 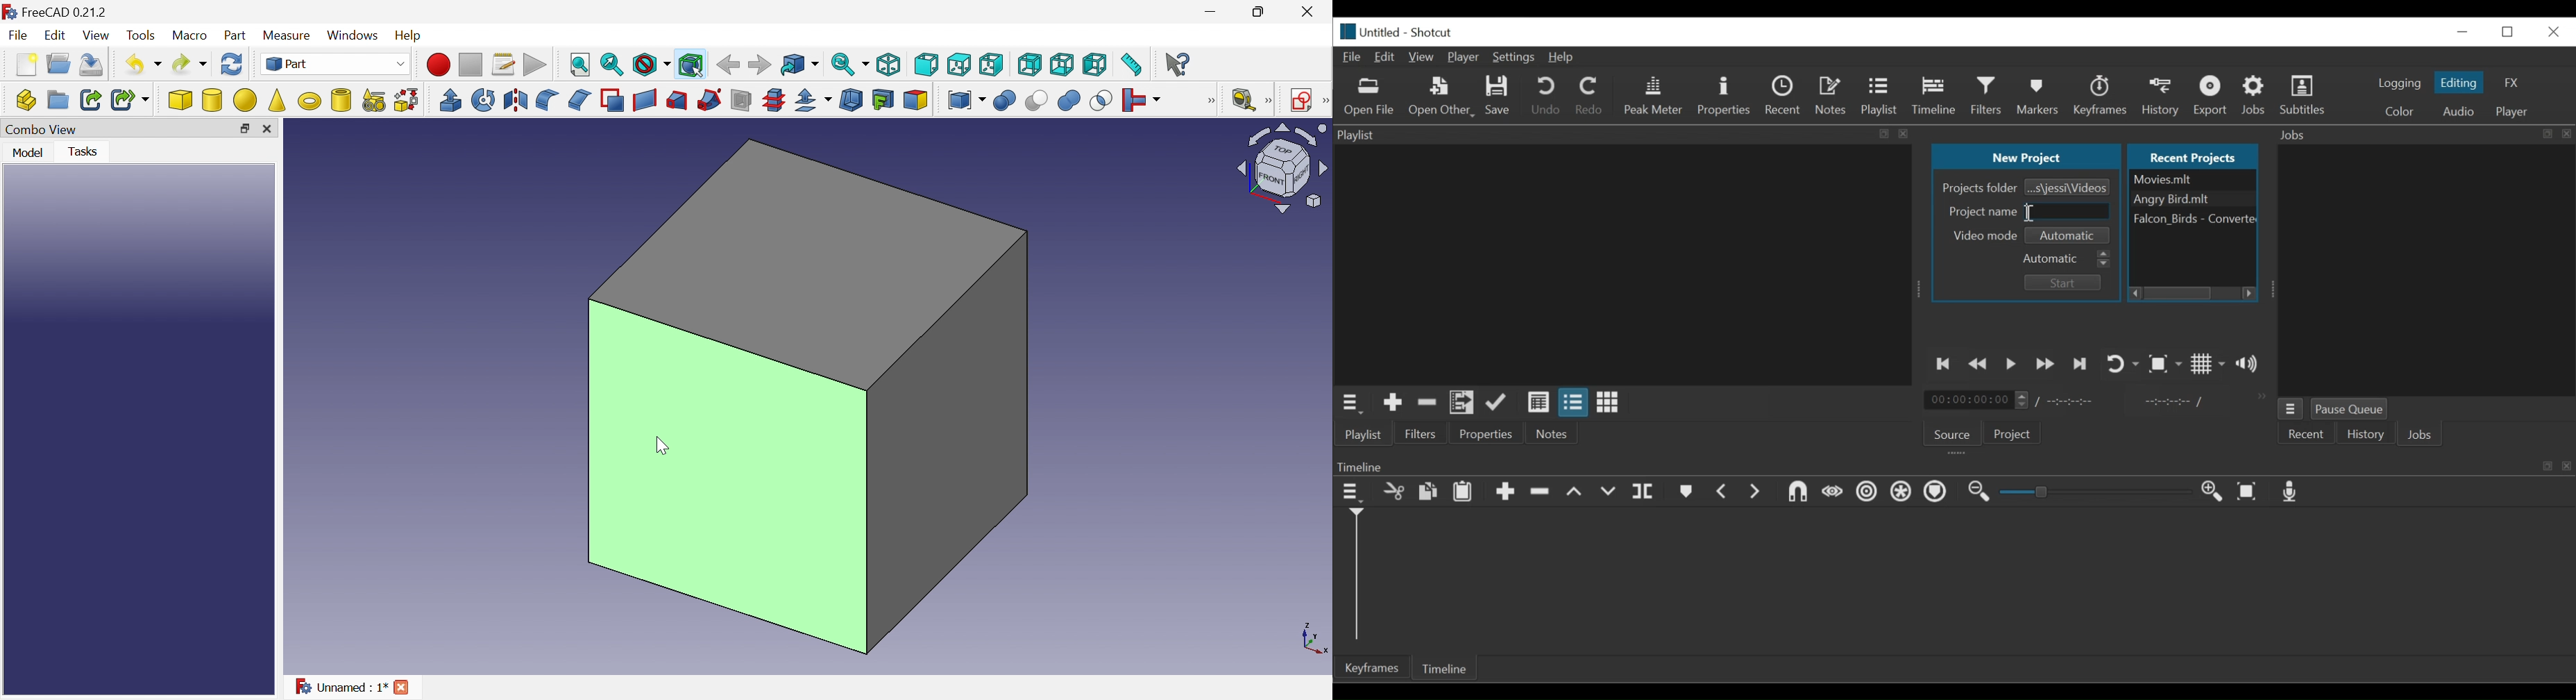 What do you see at coordinates (2249, 491) in the screenshot?
I see `Zoom timeline to fit ` at bounding box center [2249, 491].